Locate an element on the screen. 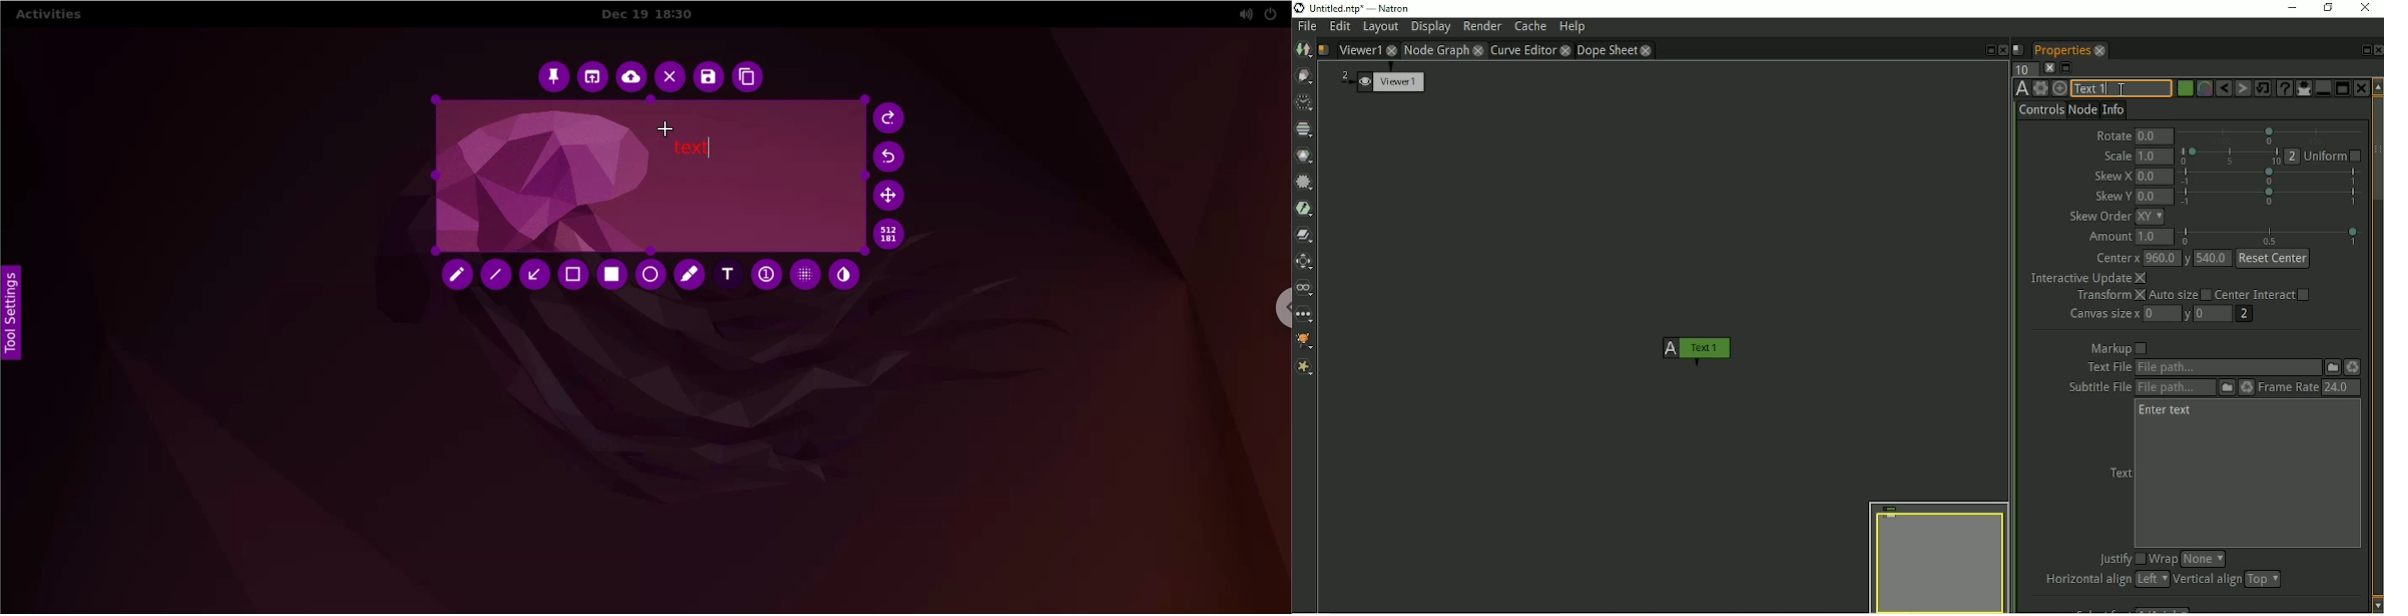 Image resolution: width=2408 pixels, height=616 pixels. title is located at coordinates (1367, 8).